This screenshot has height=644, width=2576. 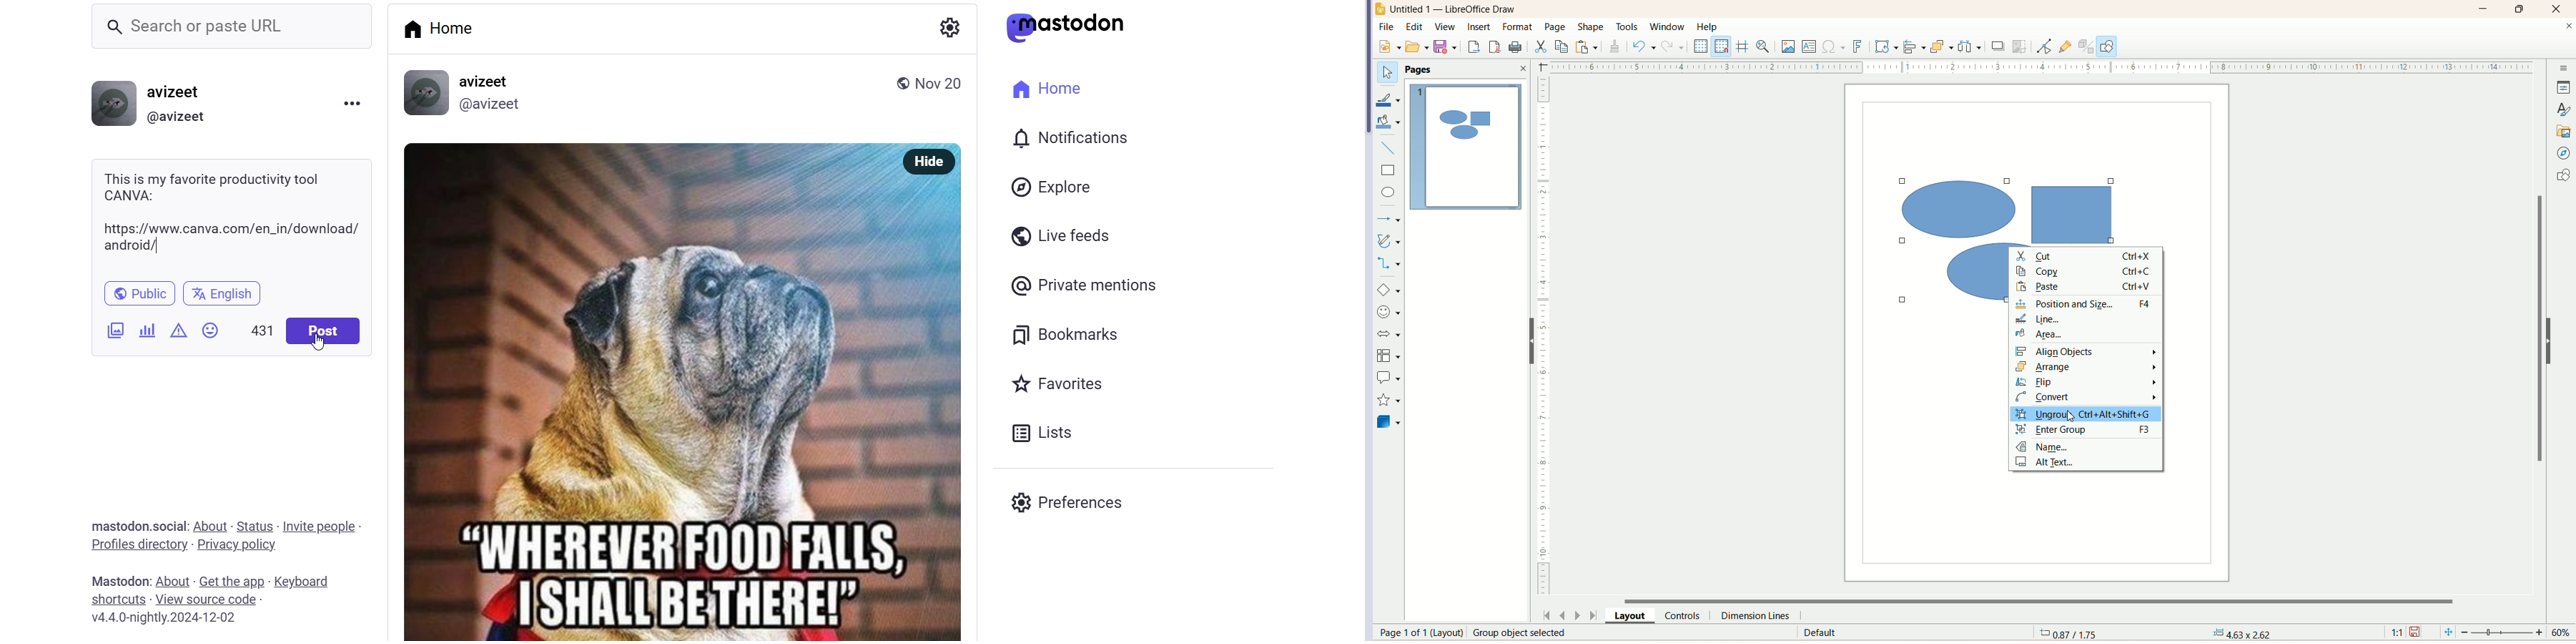 I want to click on keyboard, so click(x=301, y=582).